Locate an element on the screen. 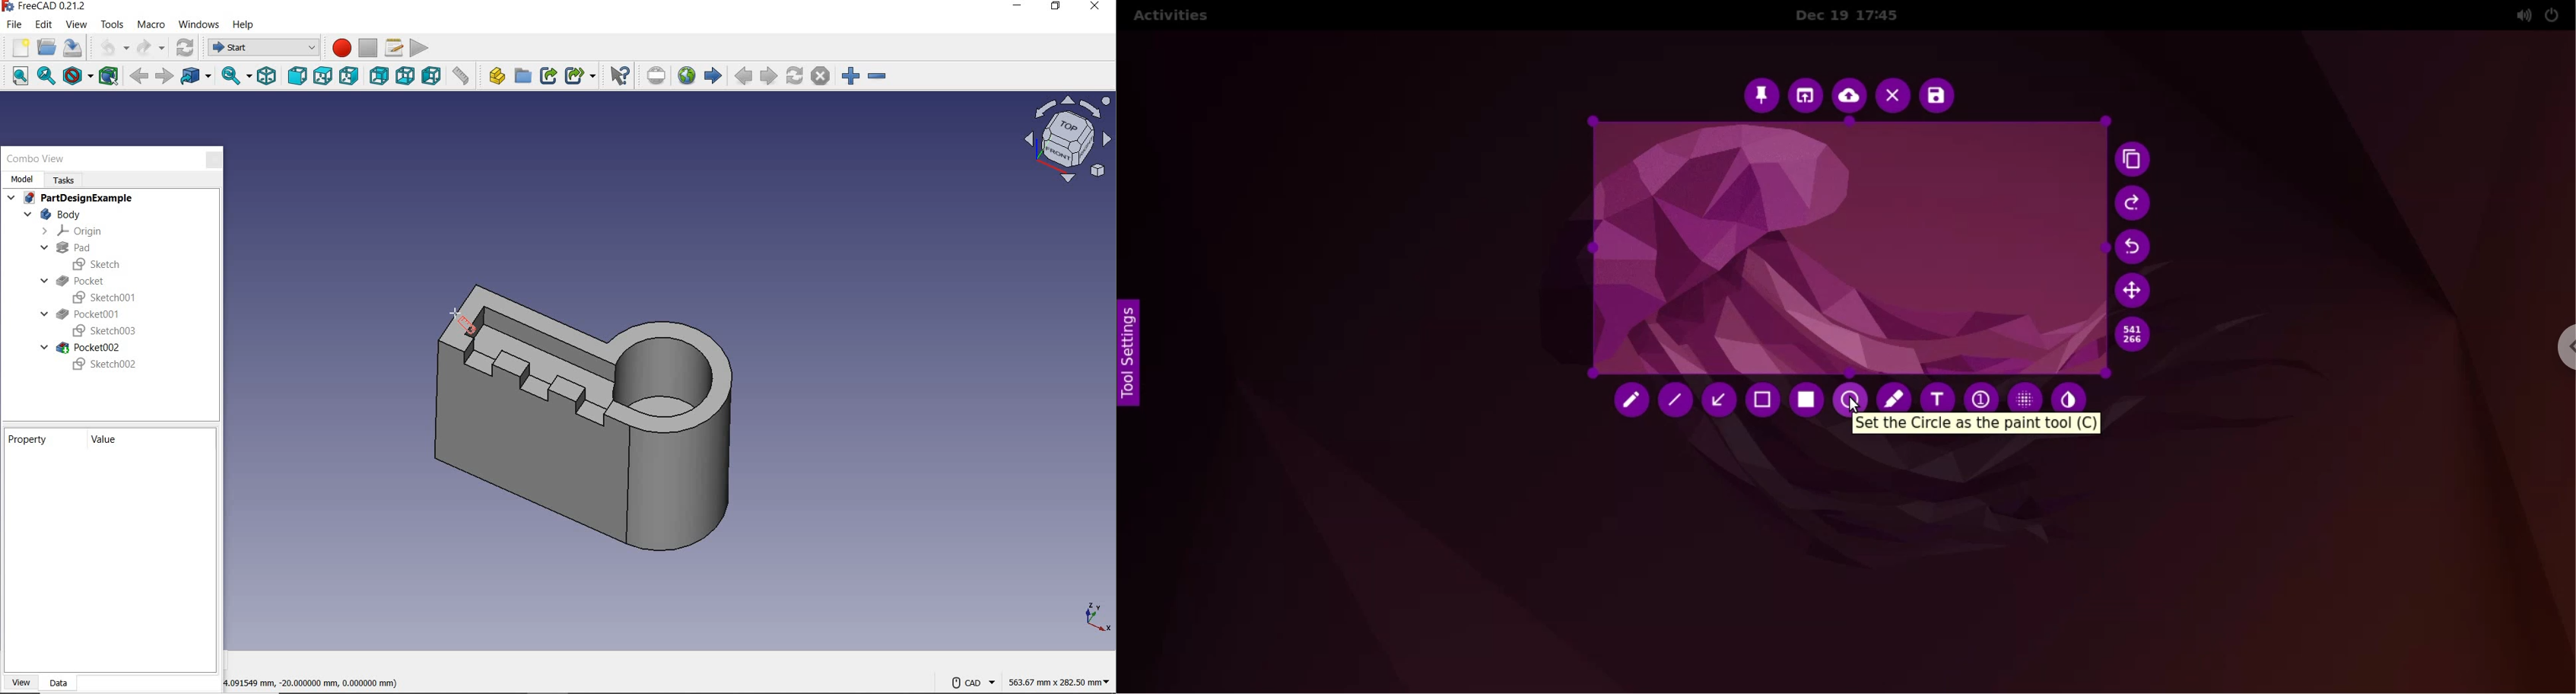 The height and width of the screenshot is (700, 2576). macros is located at coordinates (395, 48).